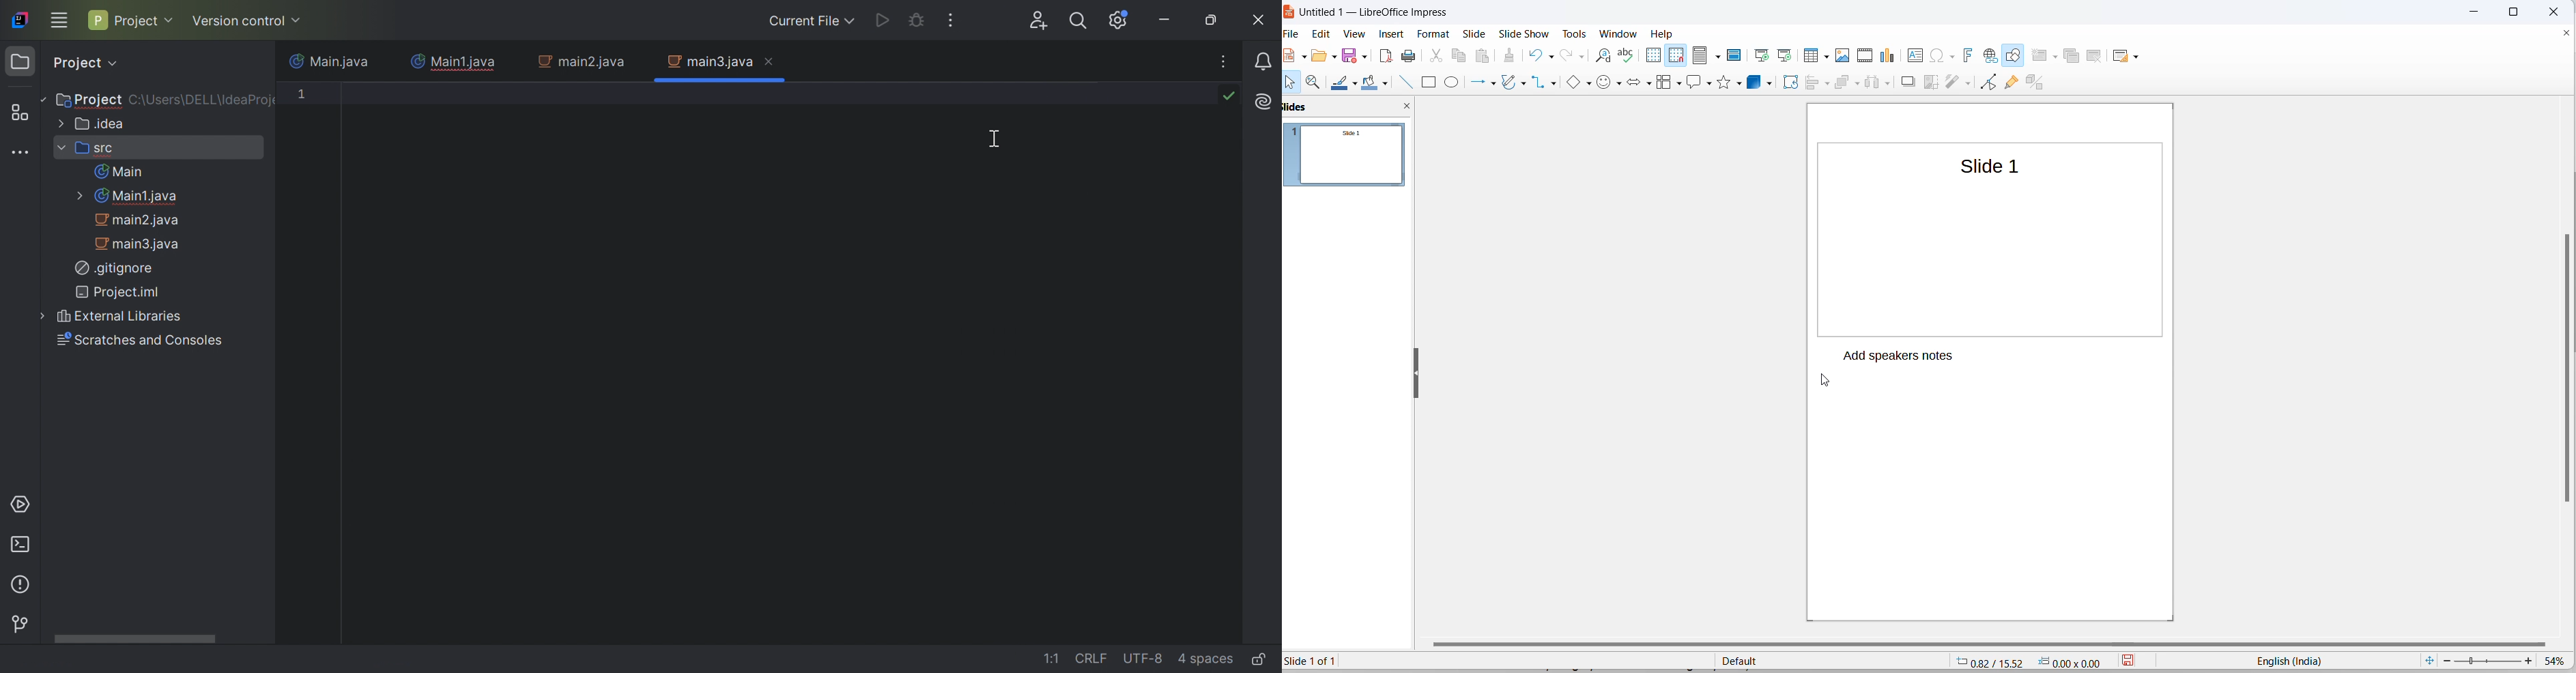 The height and width of the screenshot is (700, 2576). I want to click on insert images, so click(1844, 57).